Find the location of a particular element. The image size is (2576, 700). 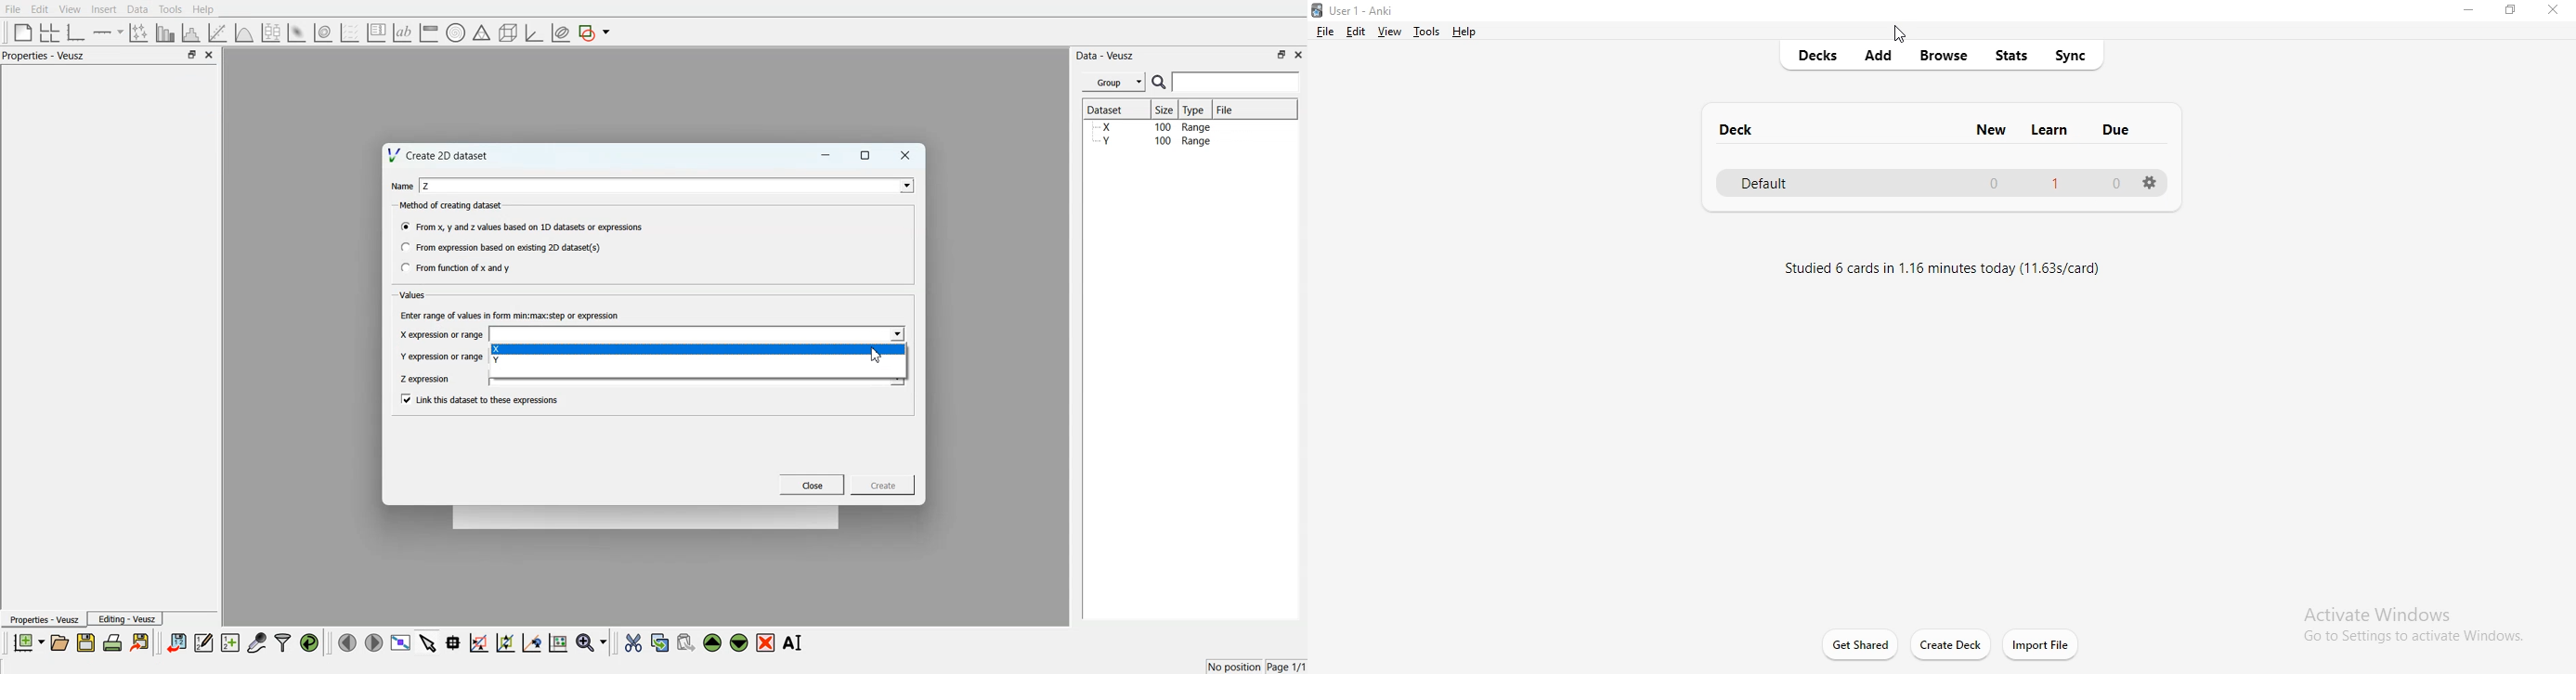

Text label is located at coordinates (402, 33).